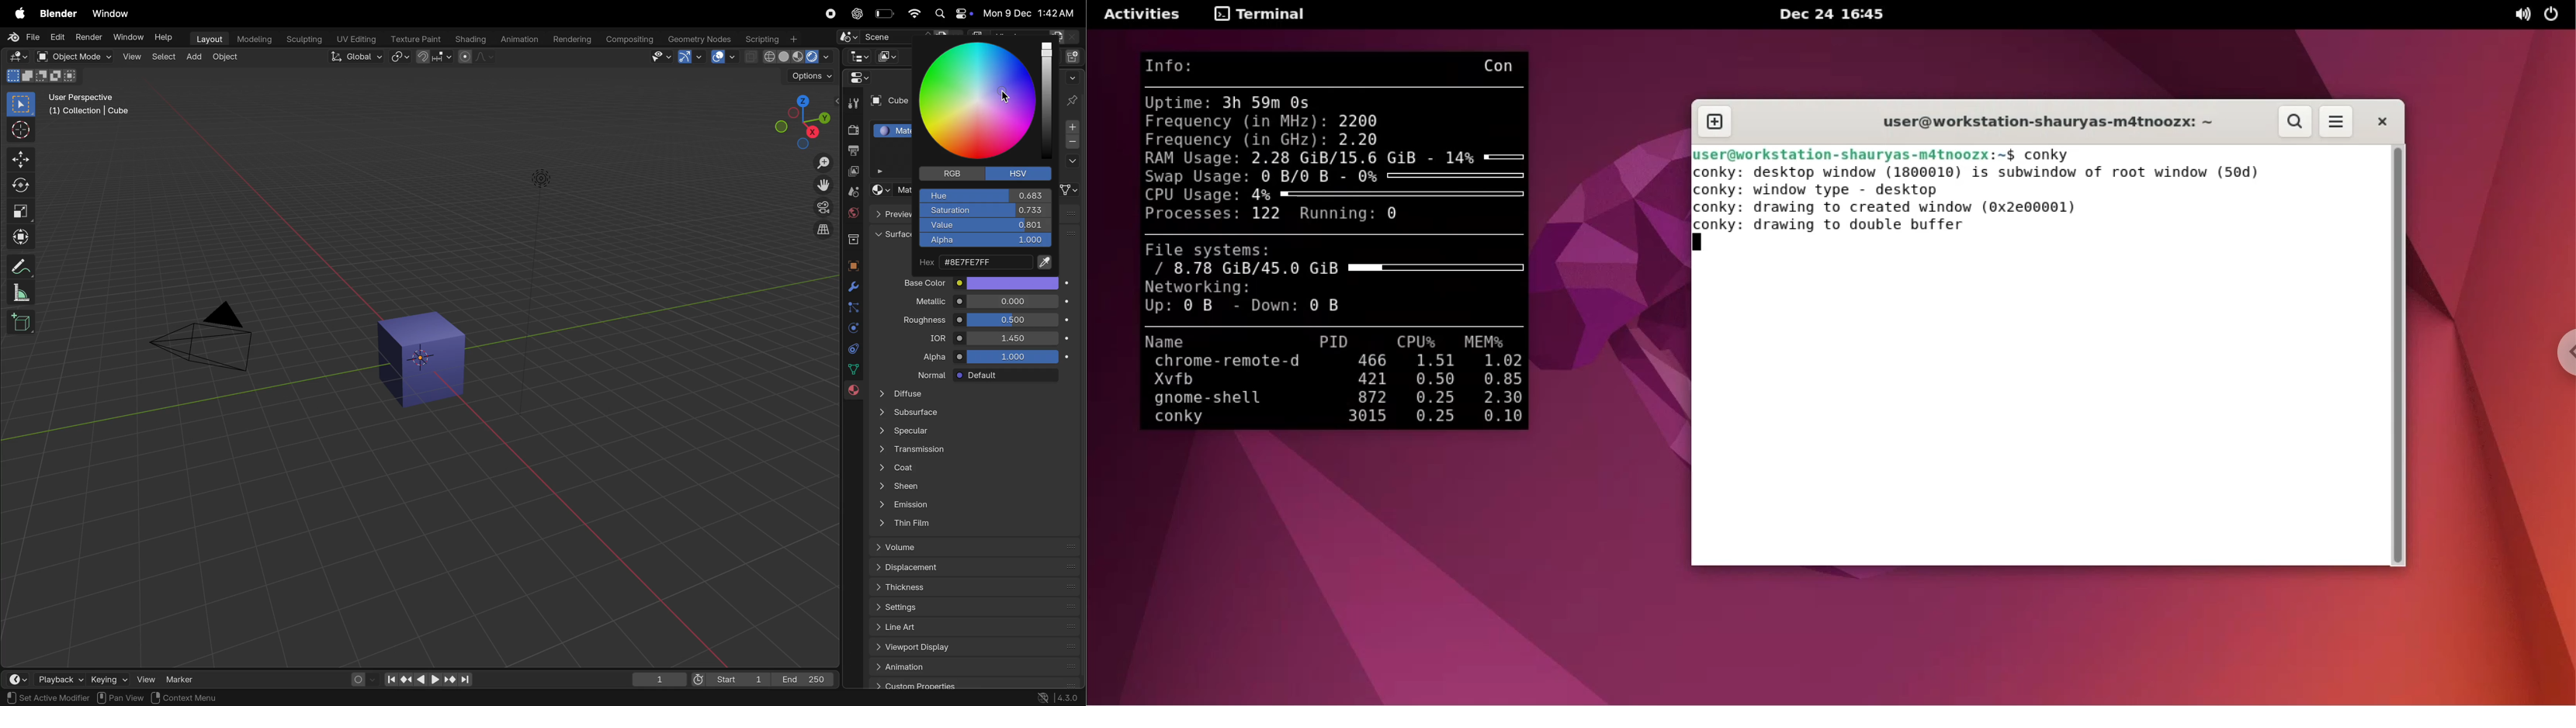 Image resolution: width=2576 pixels, height=728 pixels. Describe the element at coordinates (851, 172) in the screenshot. I see `view layer` at that location.